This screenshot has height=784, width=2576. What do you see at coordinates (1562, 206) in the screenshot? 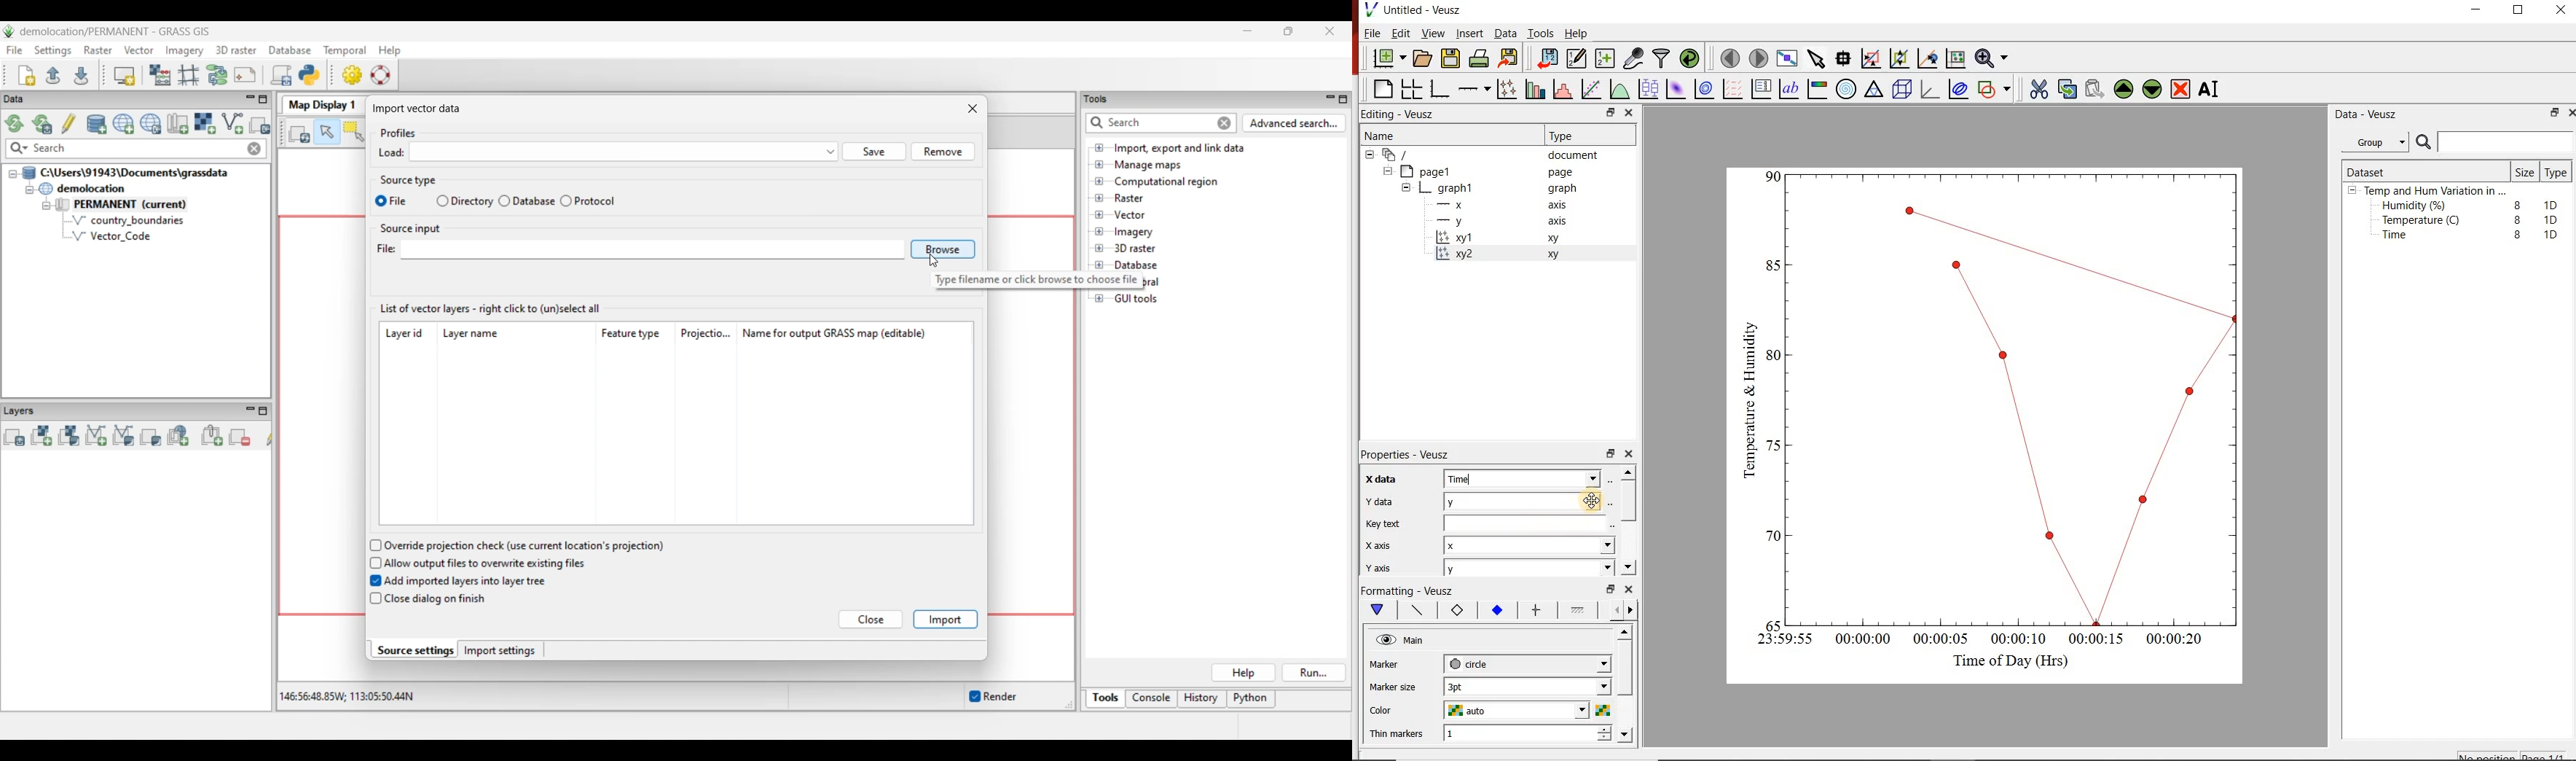
I see `axis` at bounding box center [1562, 206].